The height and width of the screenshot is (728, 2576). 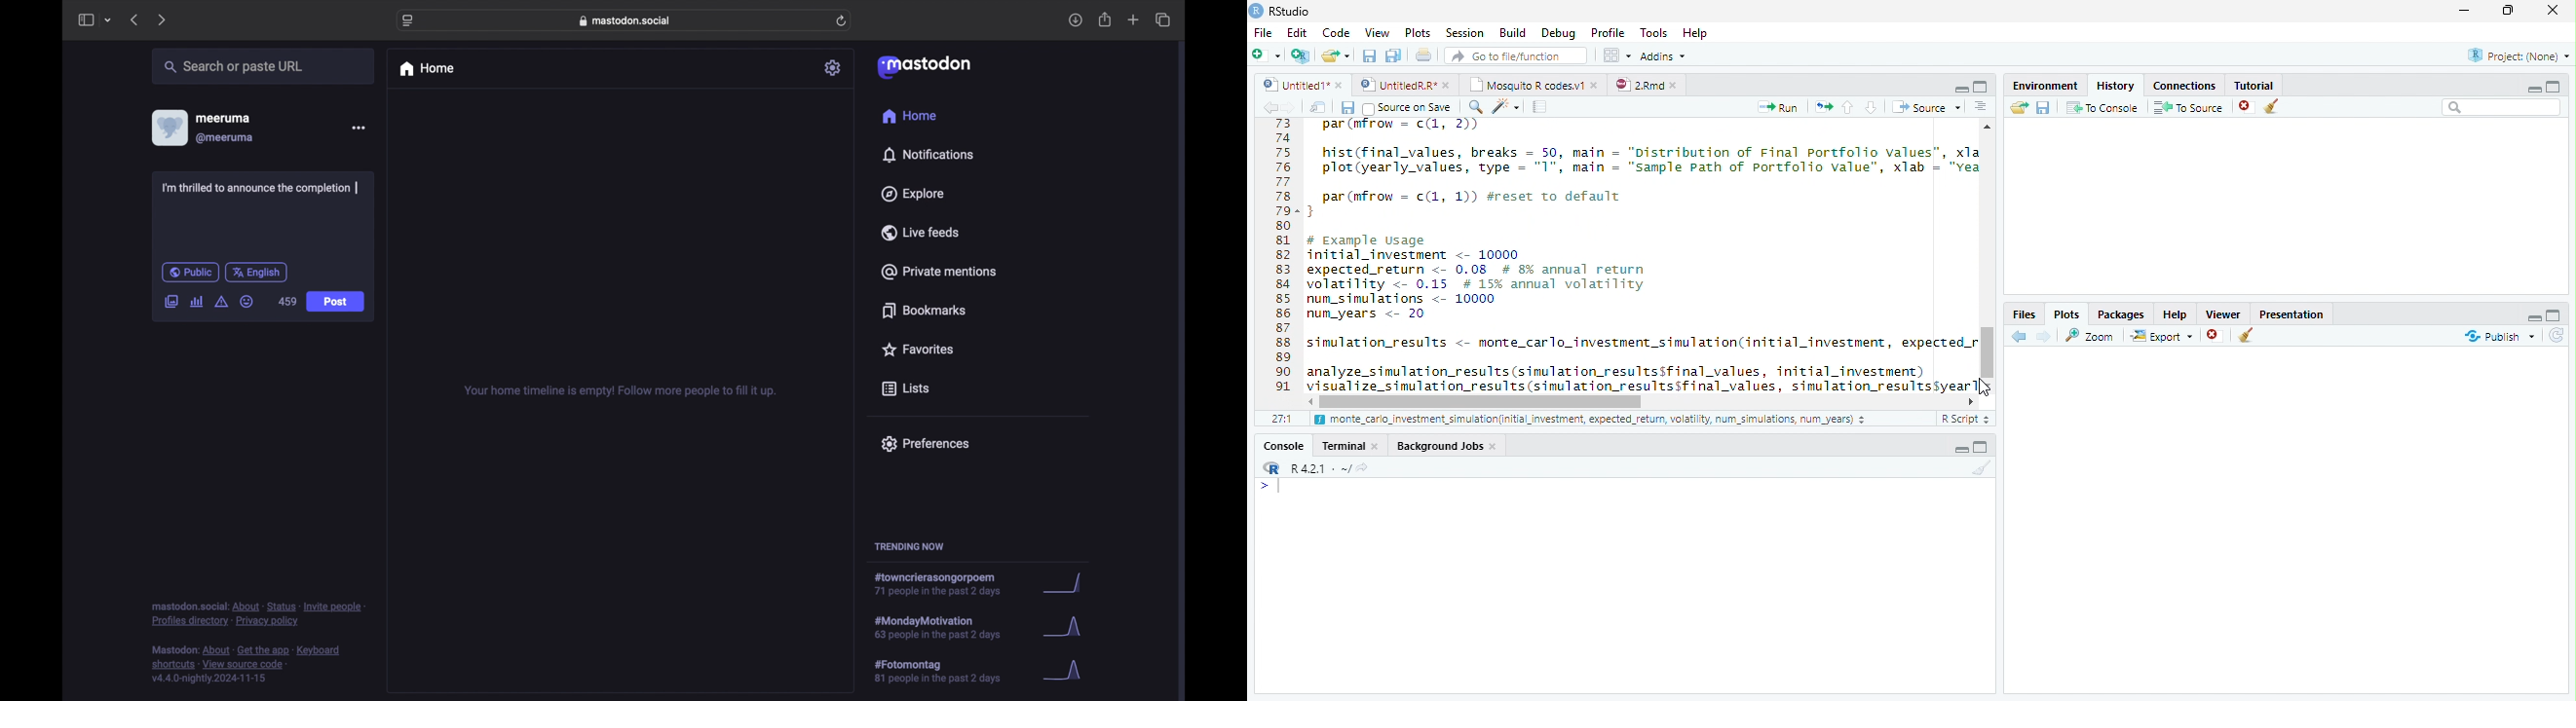 What do you see at coordinates (247, 301) in the screenshot?
I see `emoji` at bounding box center [247, 301].